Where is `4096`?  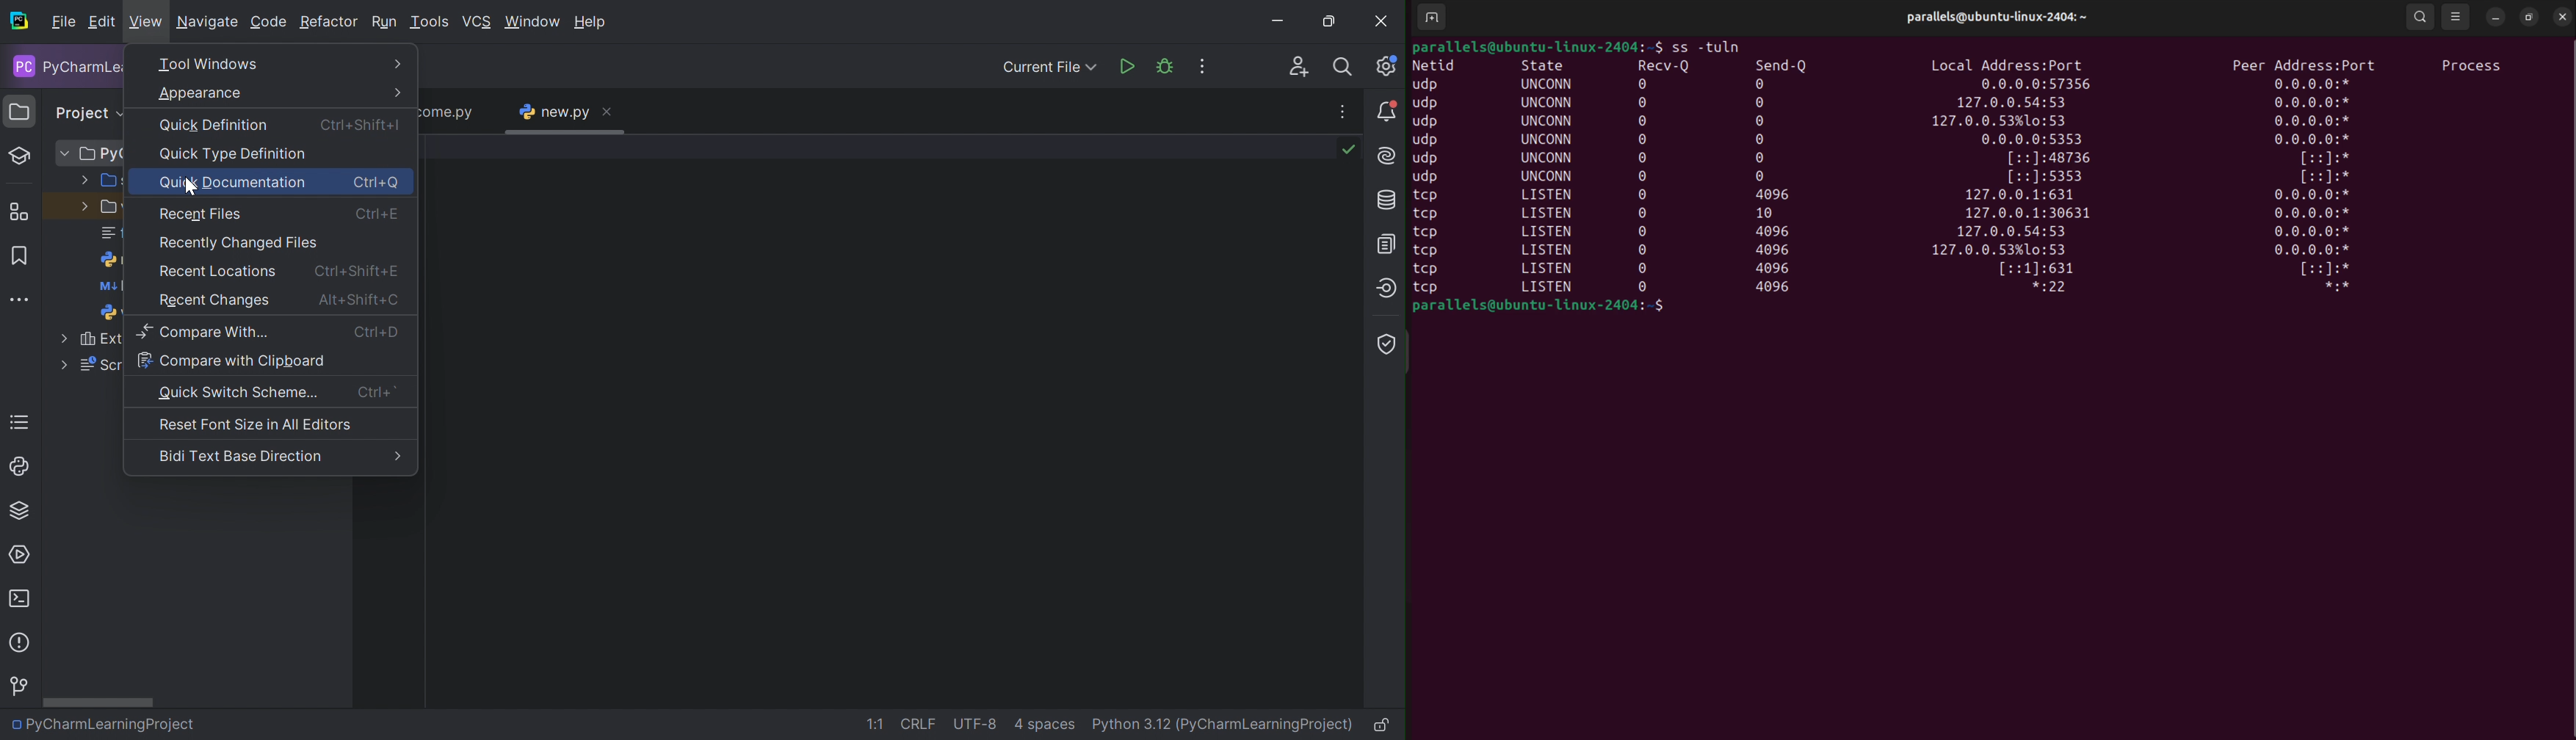
4096 is located at coordinates (1774, 194).